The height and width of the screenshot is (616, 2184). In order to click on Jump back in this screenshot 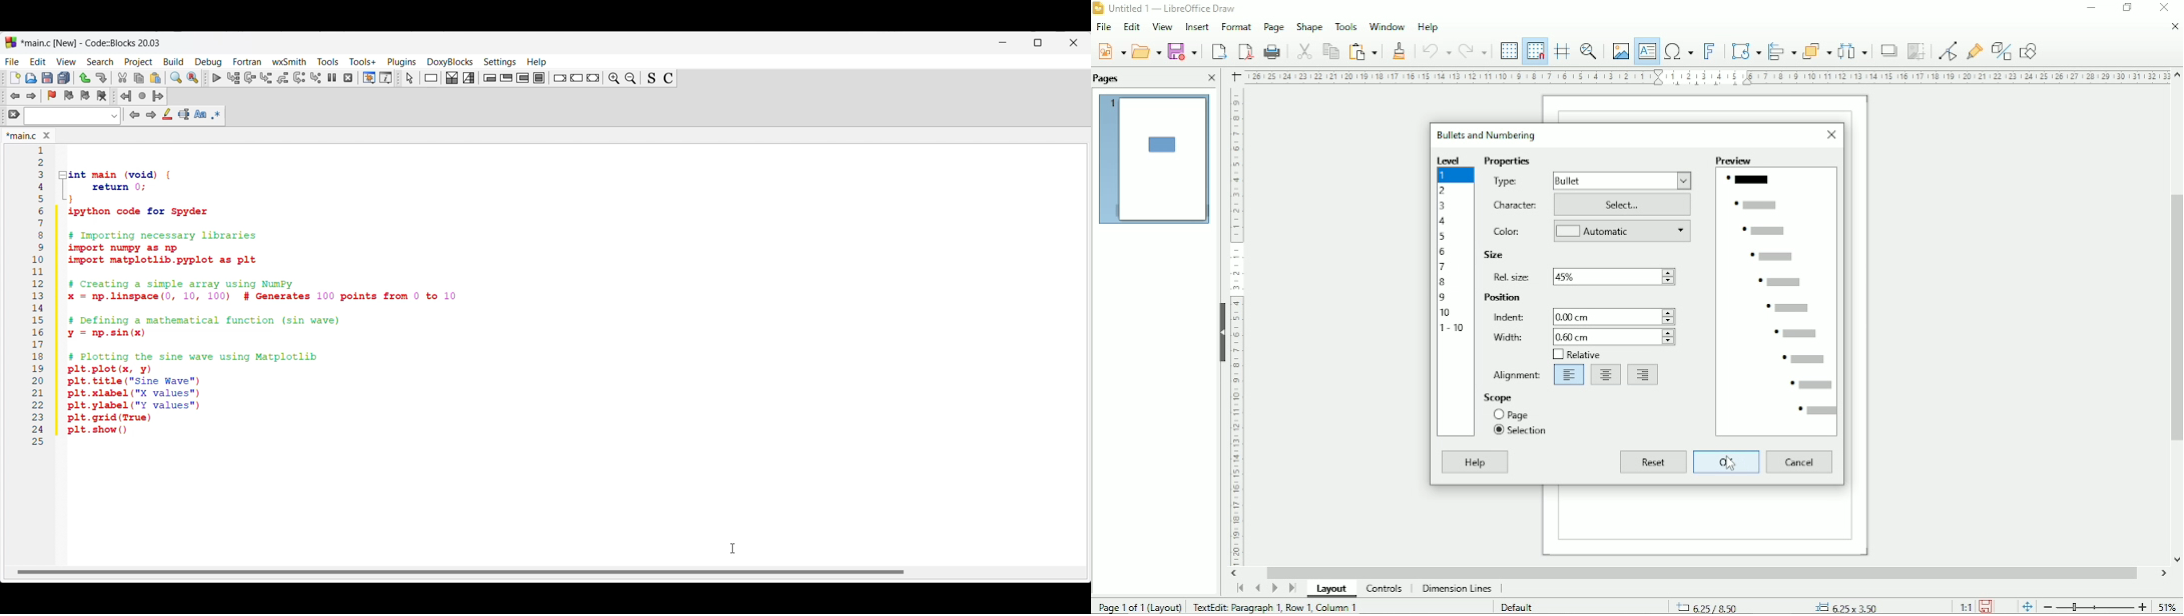, I will do `click(126, 96)`.